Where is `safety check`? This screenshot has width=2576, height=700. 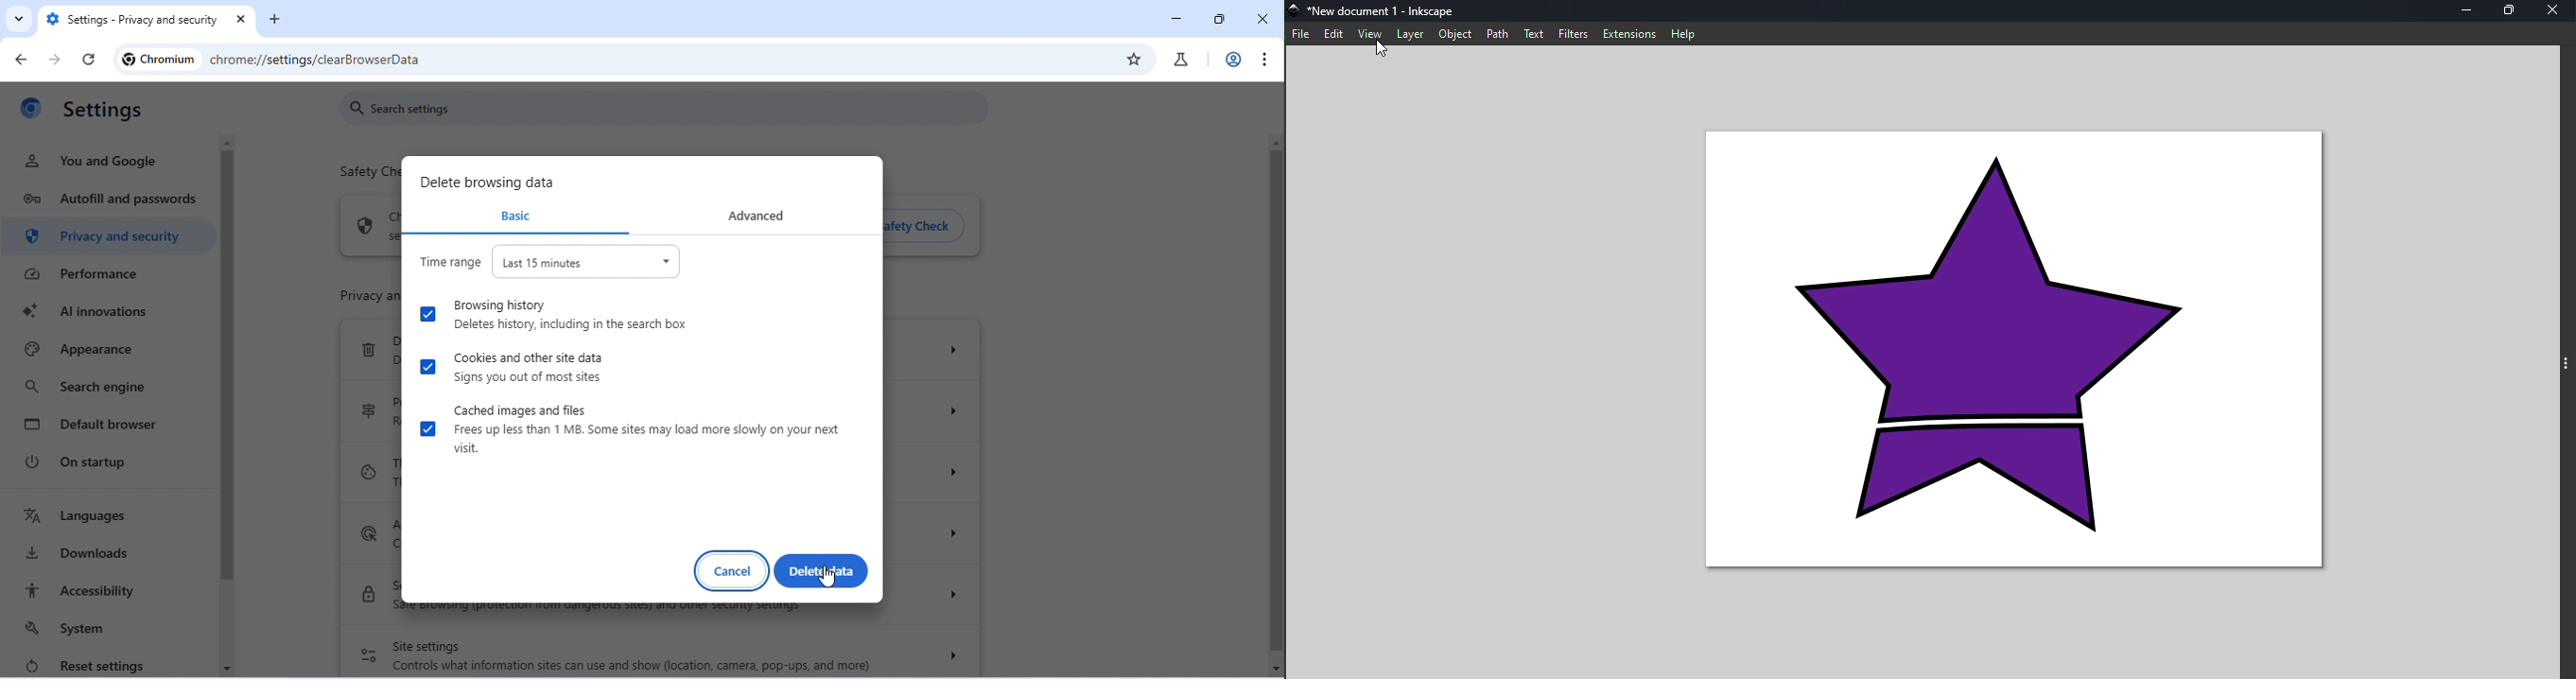 safety check is located at coordinates (363, 174).